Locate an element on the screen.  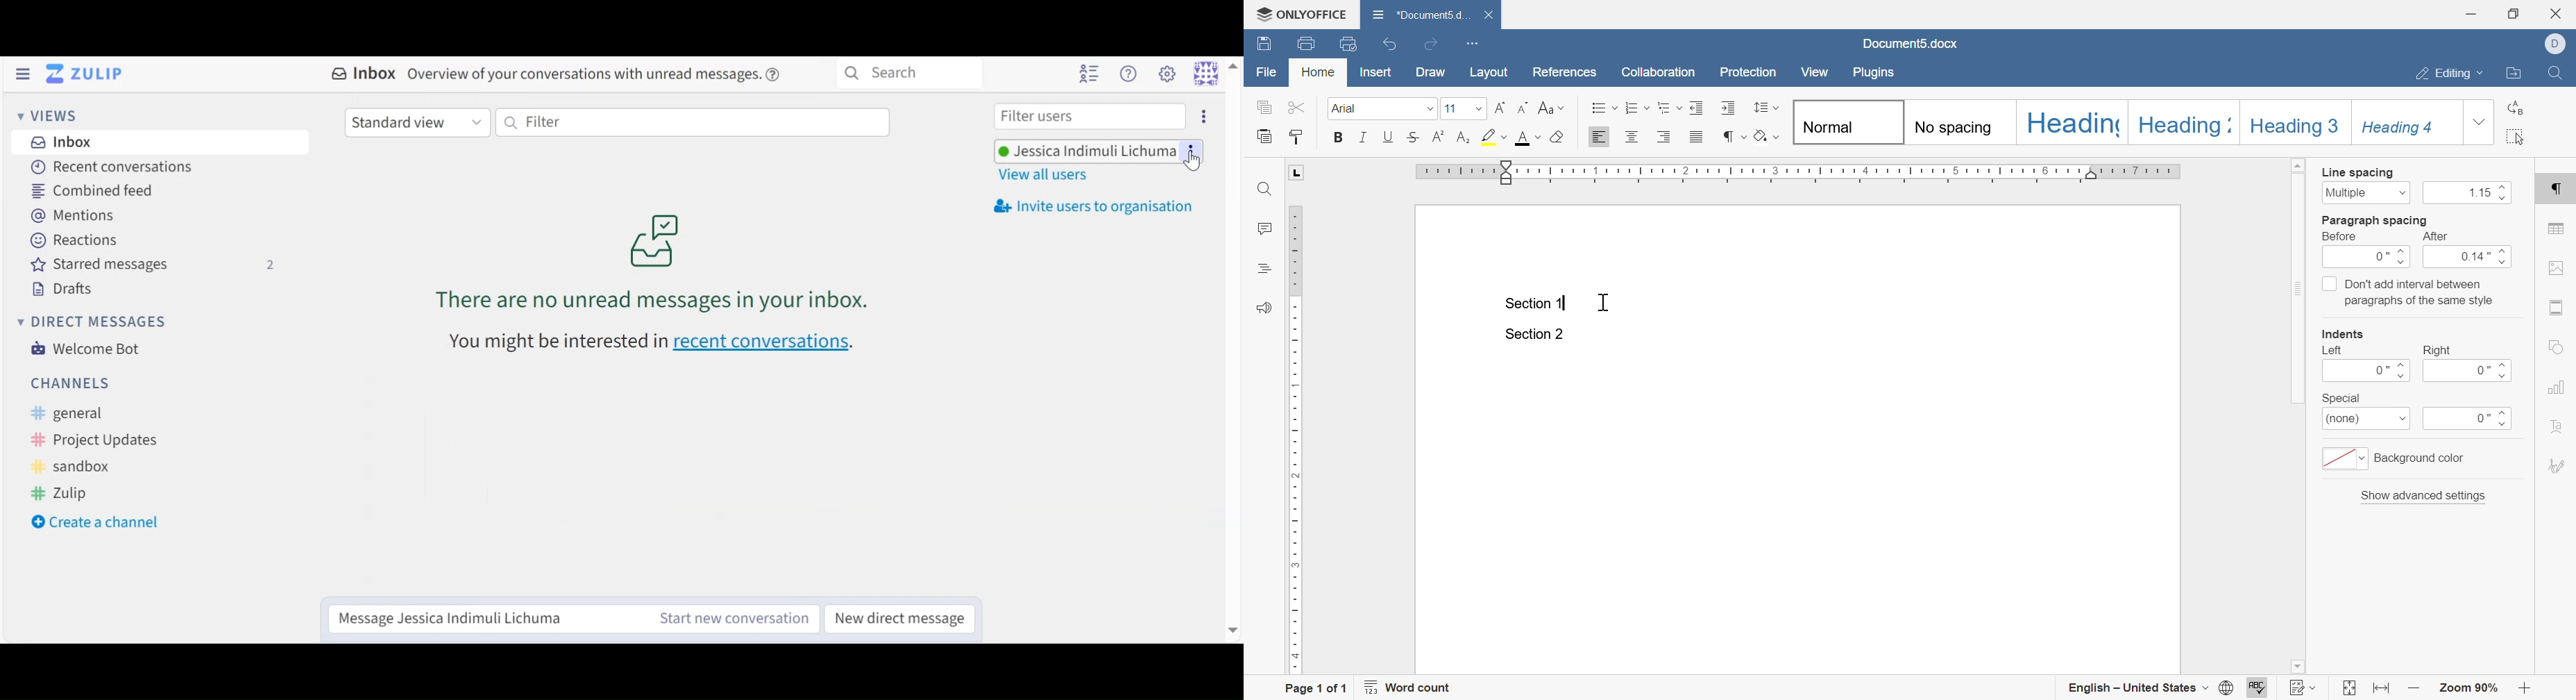
justified is located at coordinates (1696, 137).